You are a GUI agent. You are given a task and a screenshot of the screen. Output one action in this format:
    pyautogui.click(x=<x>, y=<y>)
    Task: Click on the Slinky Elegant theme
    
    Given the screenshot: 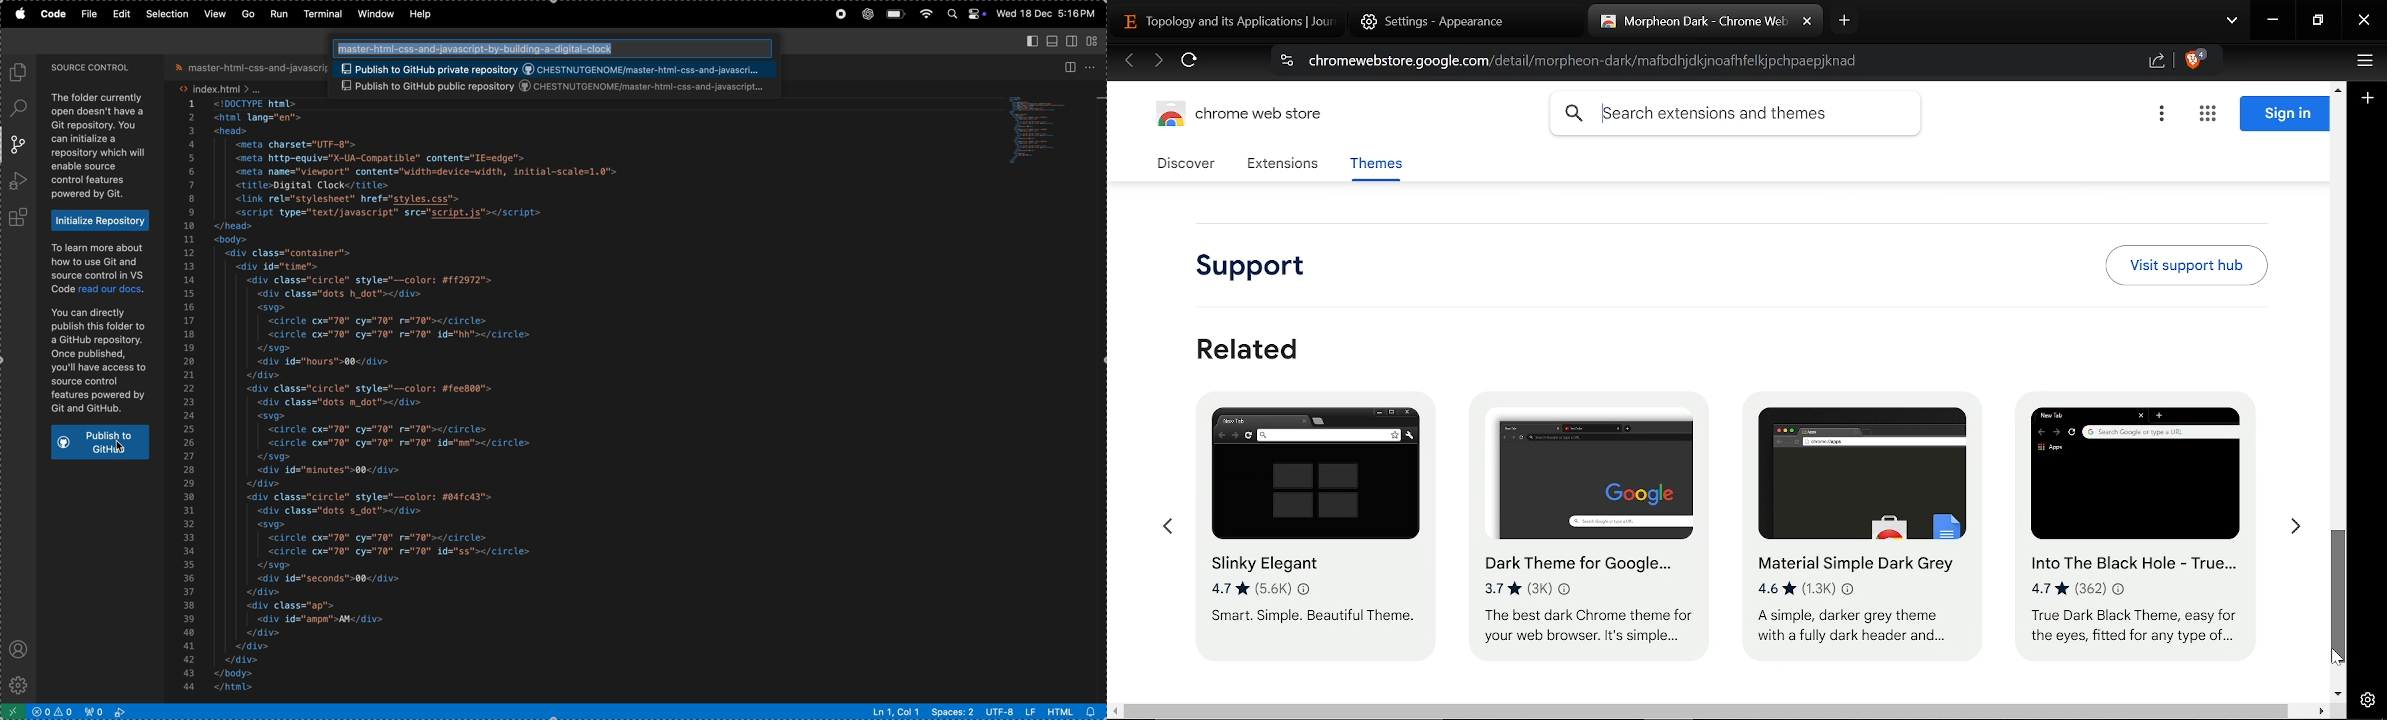 What is the action you would take?
    pyautogui.click(x=1309, y=539)
    